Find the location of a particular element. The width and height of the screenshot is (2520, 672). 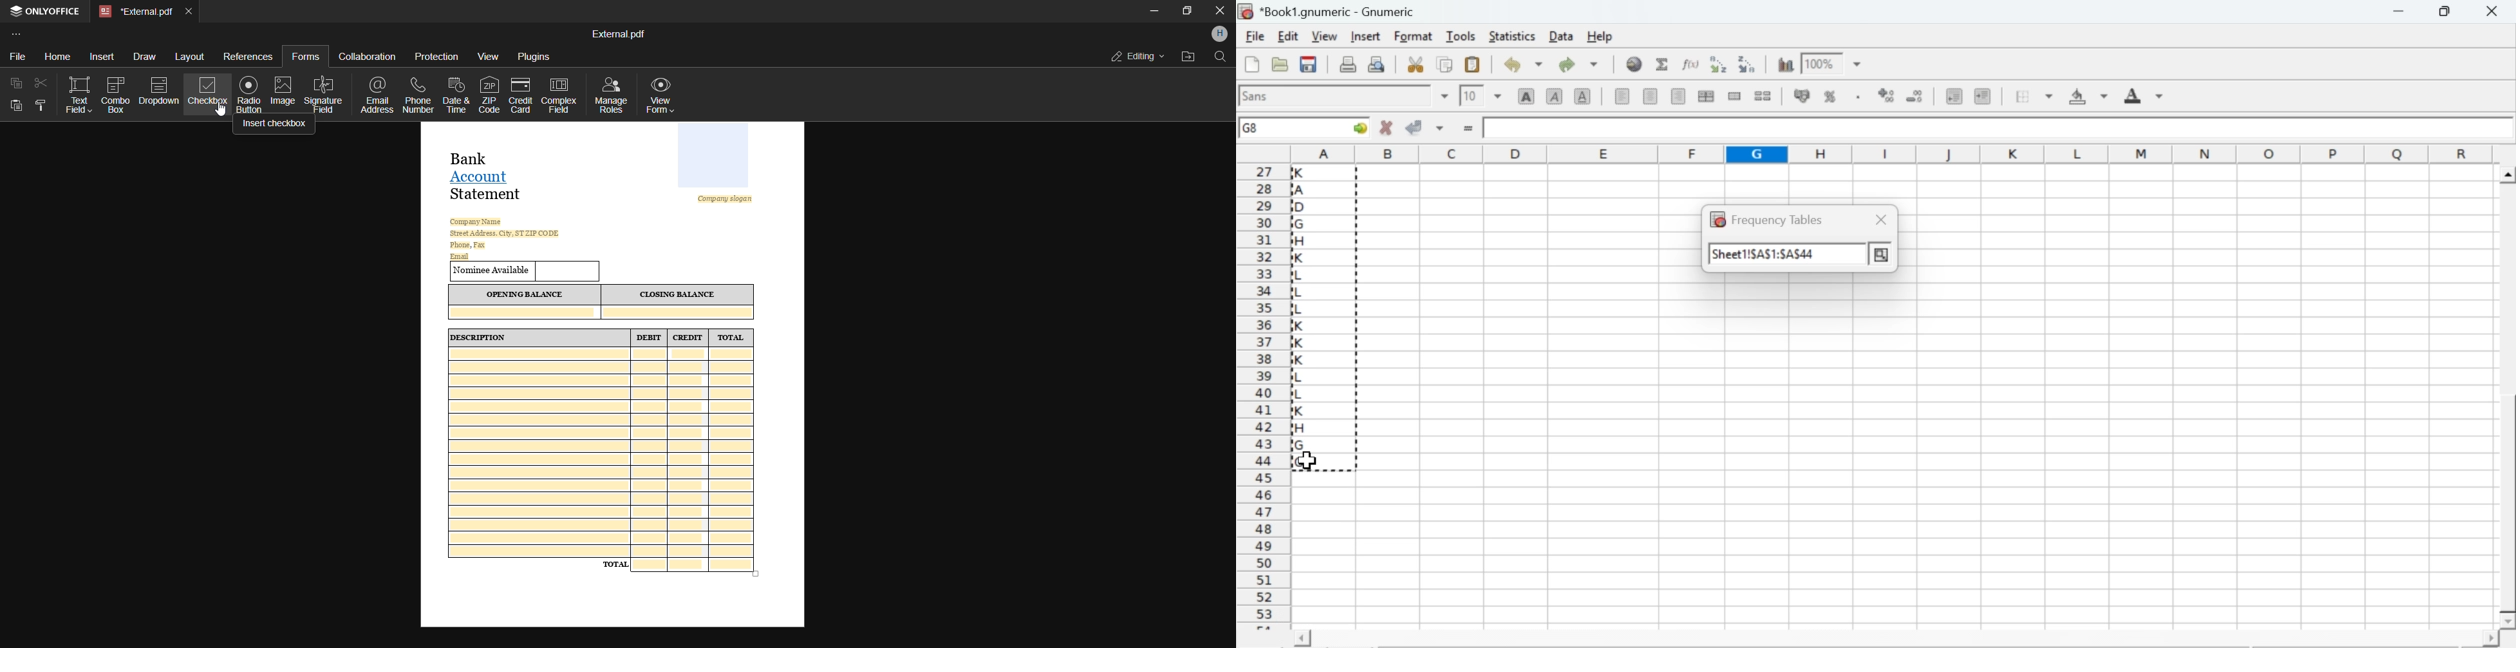

editing is located at coordinates (1134, 55).